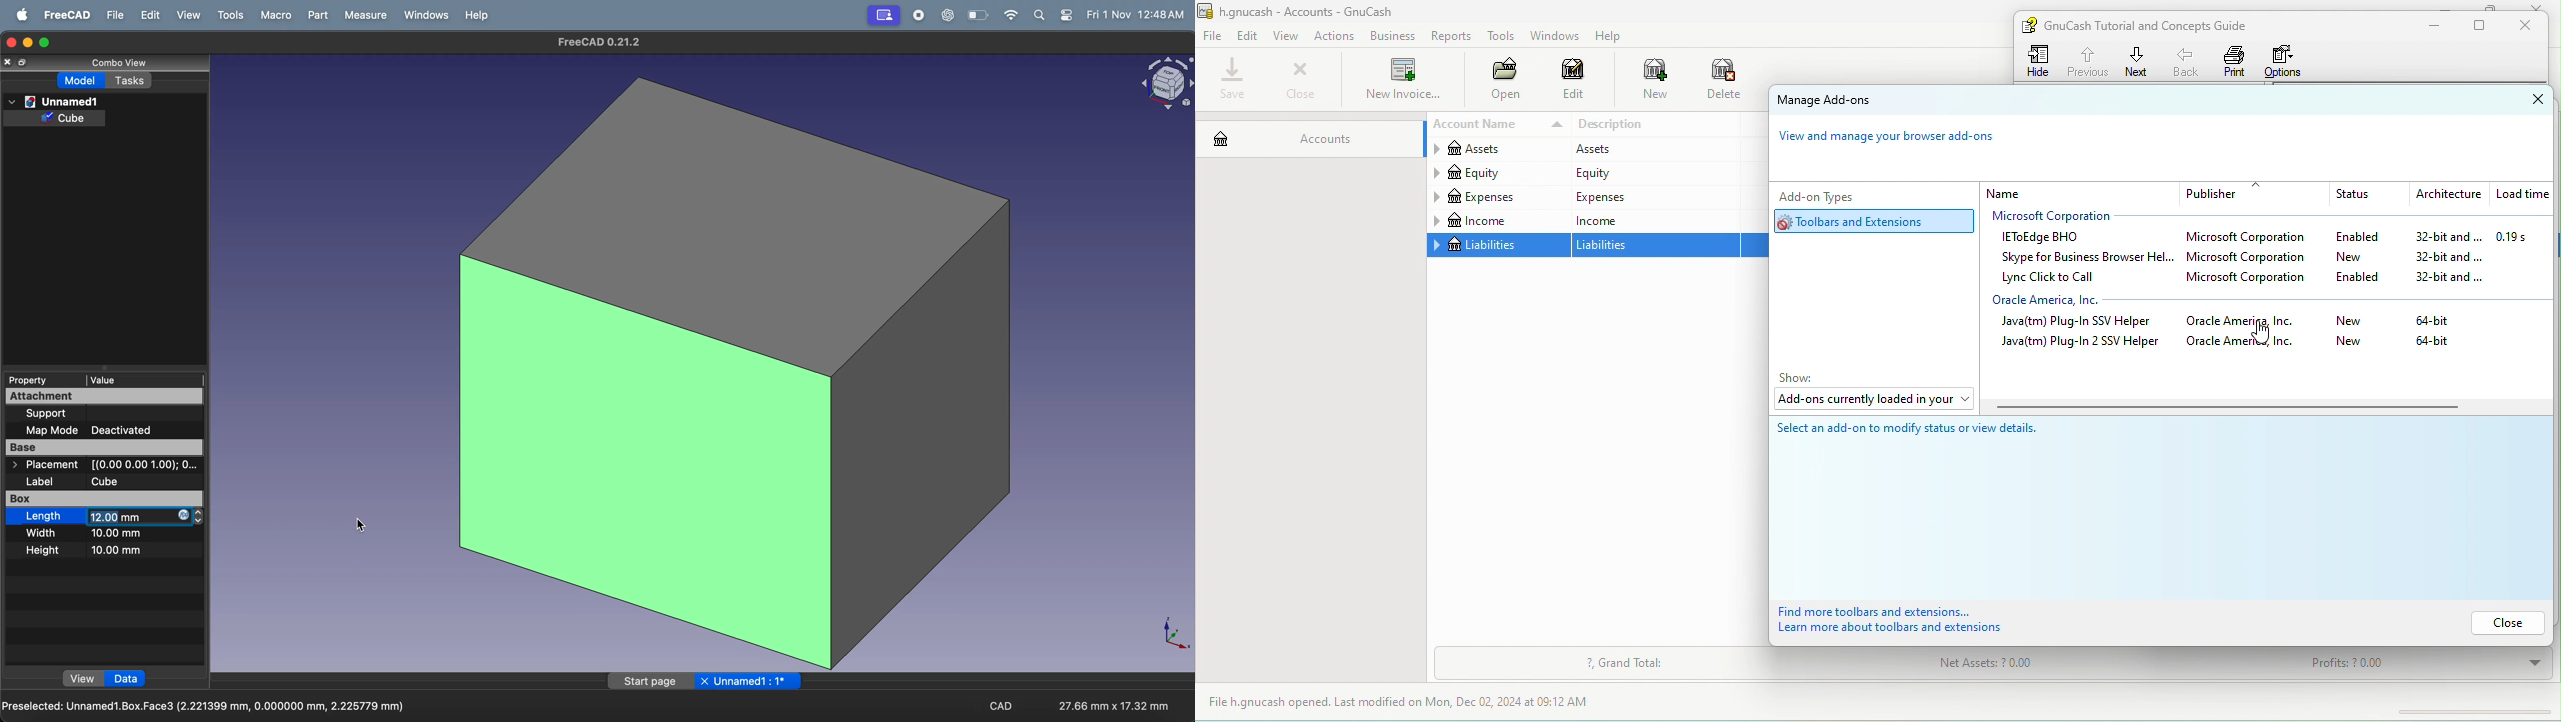 The image size is (2576, 728). What do you see at coordinates (127, 679) in the screenshot?
I see `Data` at bounding box center [127, 679].